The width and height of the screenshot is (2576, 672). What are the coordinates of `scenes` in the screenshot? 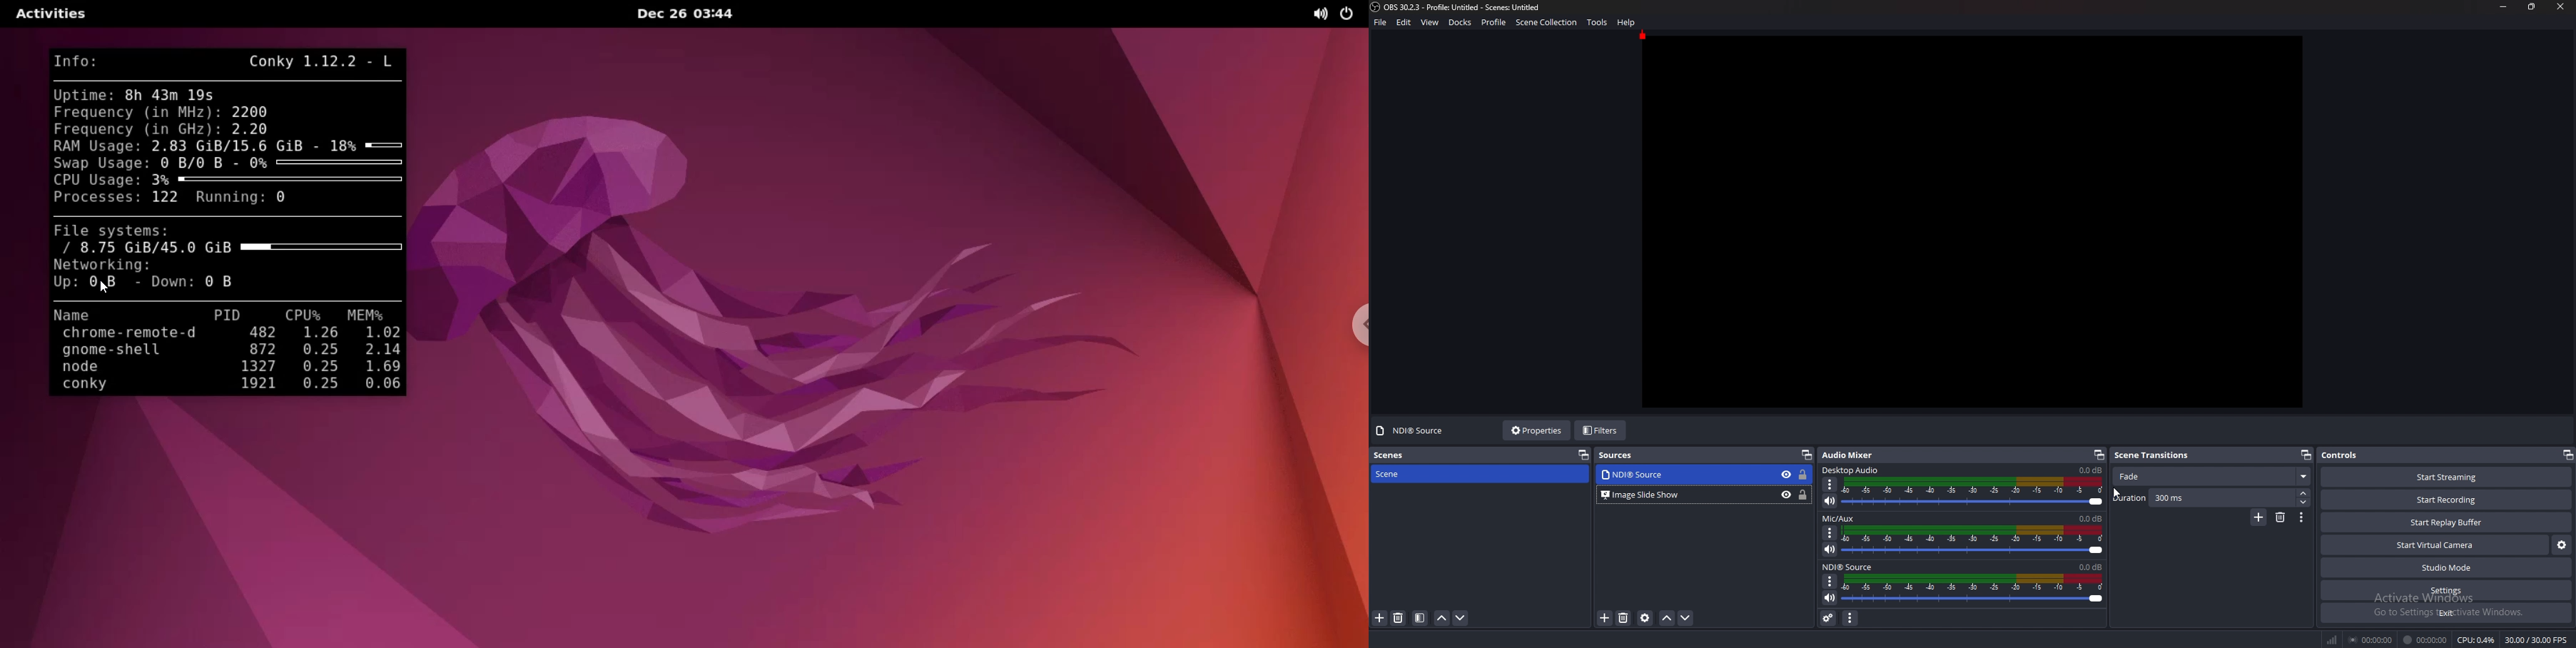 It's located at (1401, 455).